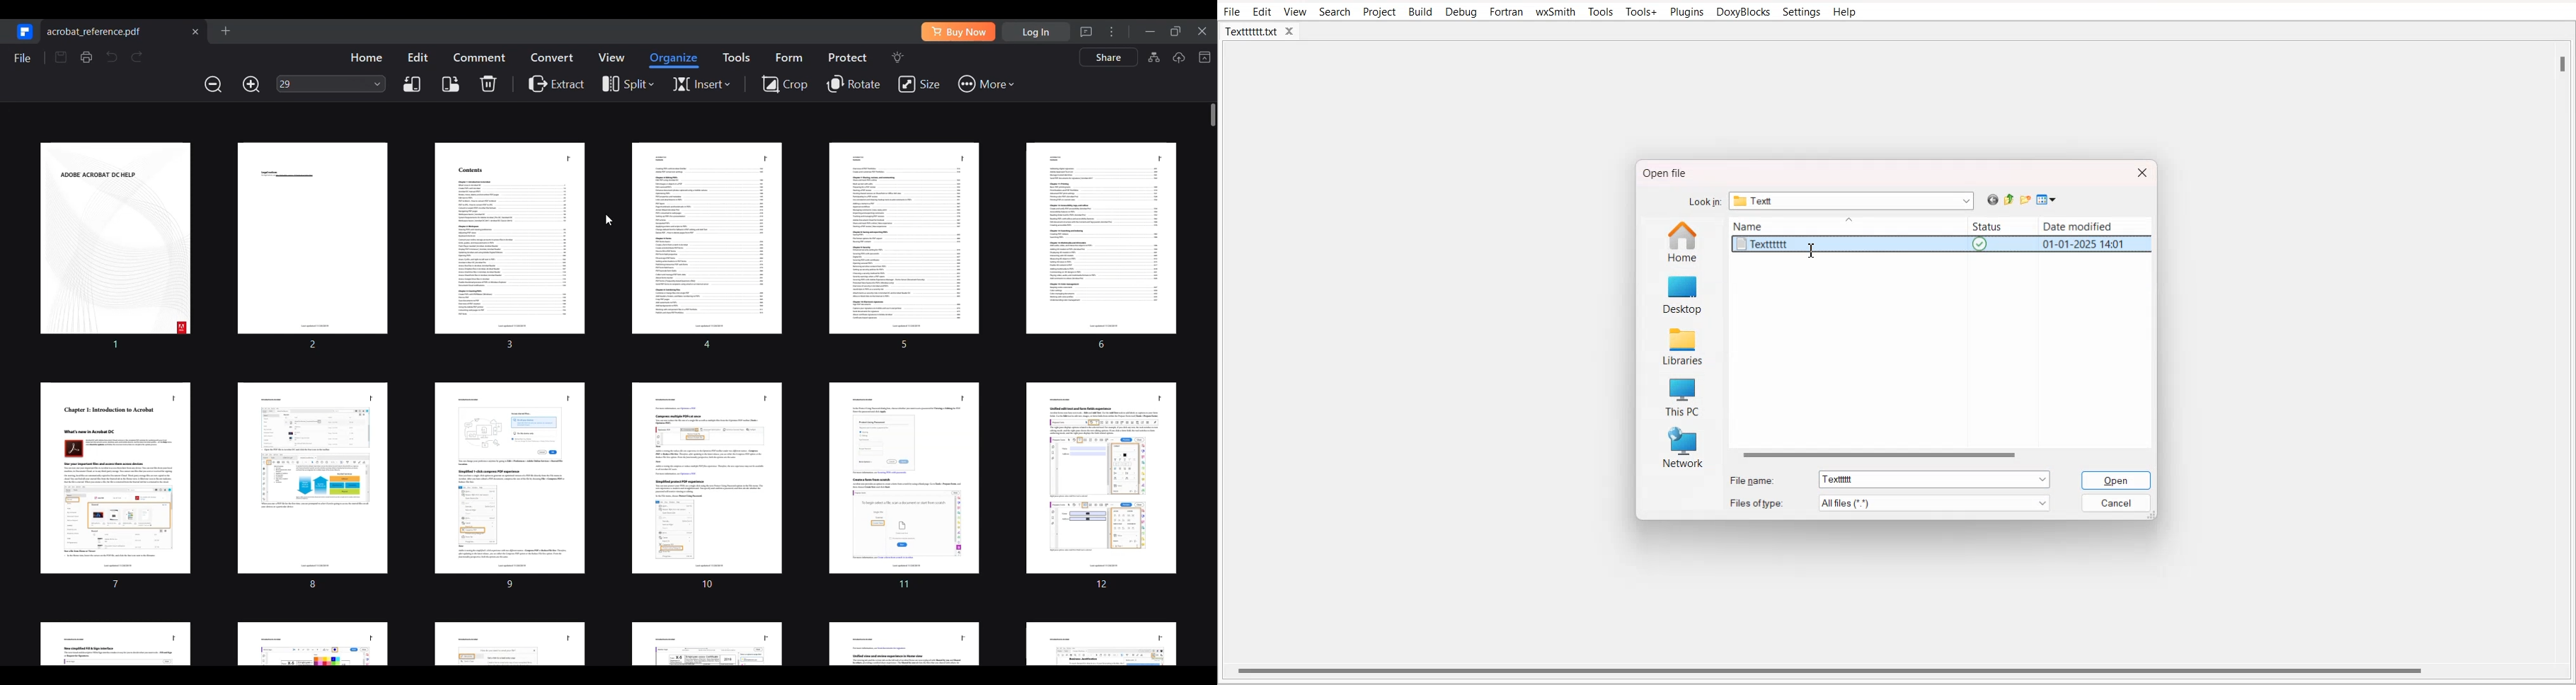 This screenshot has width=2576, height=700. Describe the element at coordinates (2145, 173) in the screenshot. I see `Close` at that location.